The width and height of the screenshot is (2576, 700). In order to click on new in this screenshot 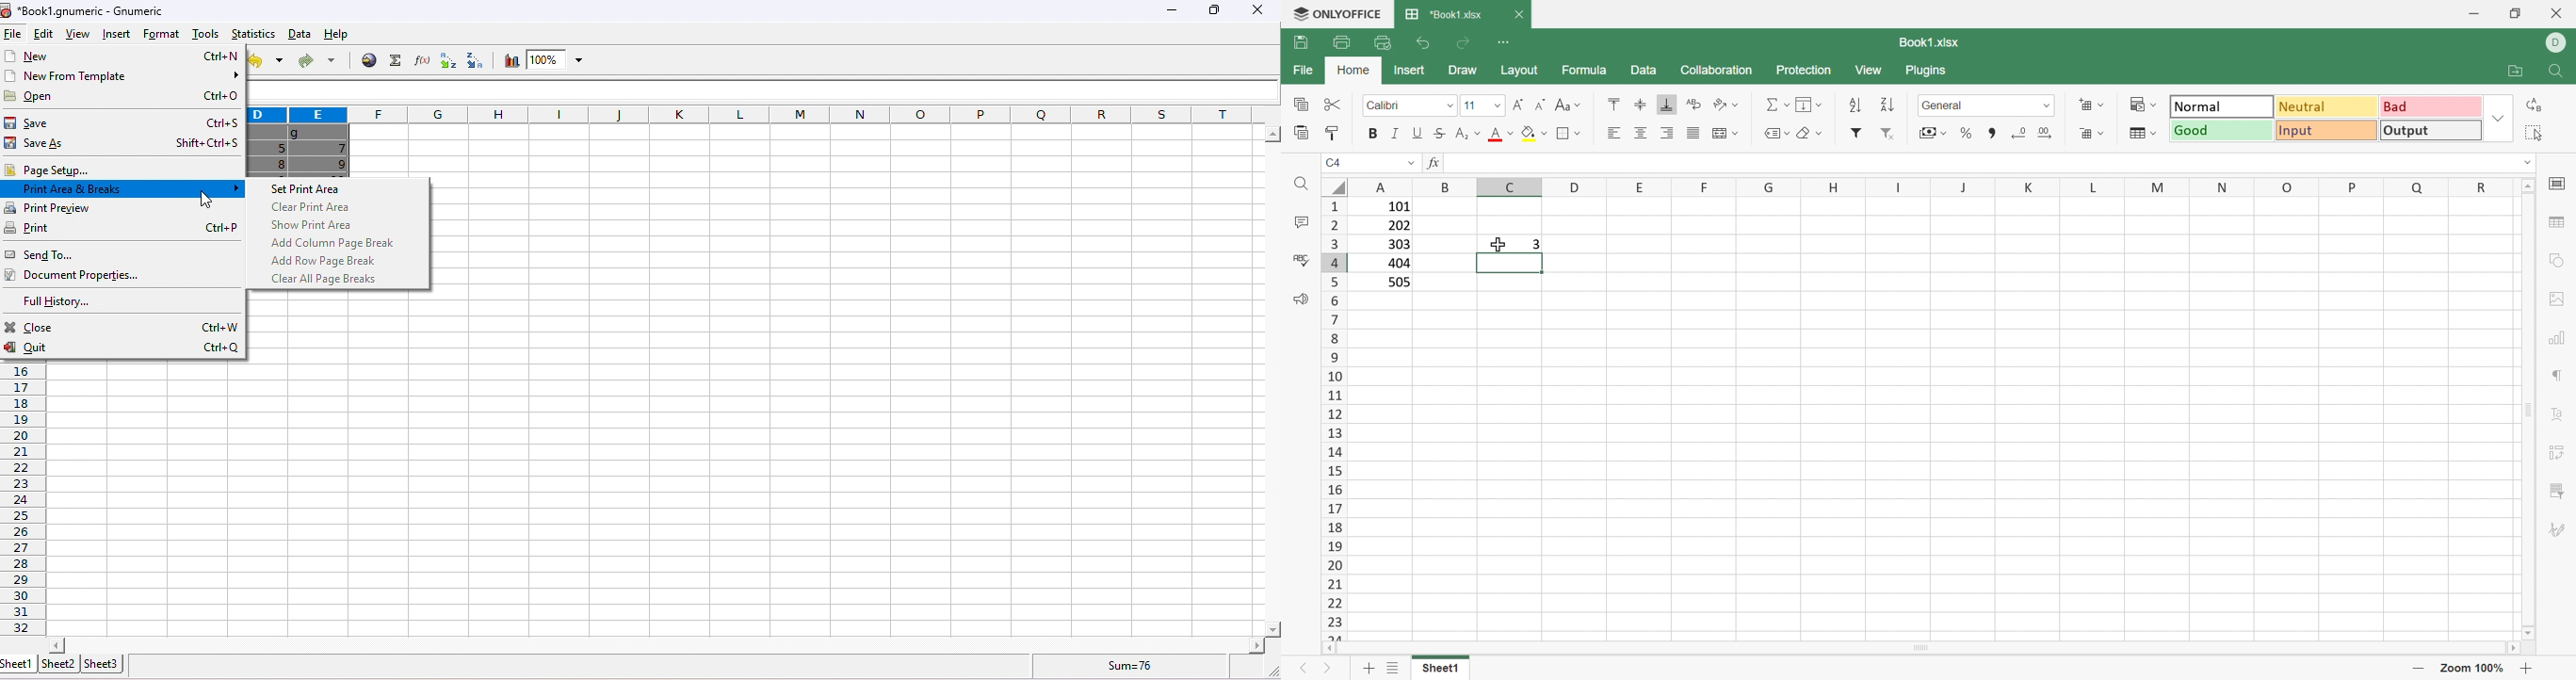, I will do `click(122, 56)`.